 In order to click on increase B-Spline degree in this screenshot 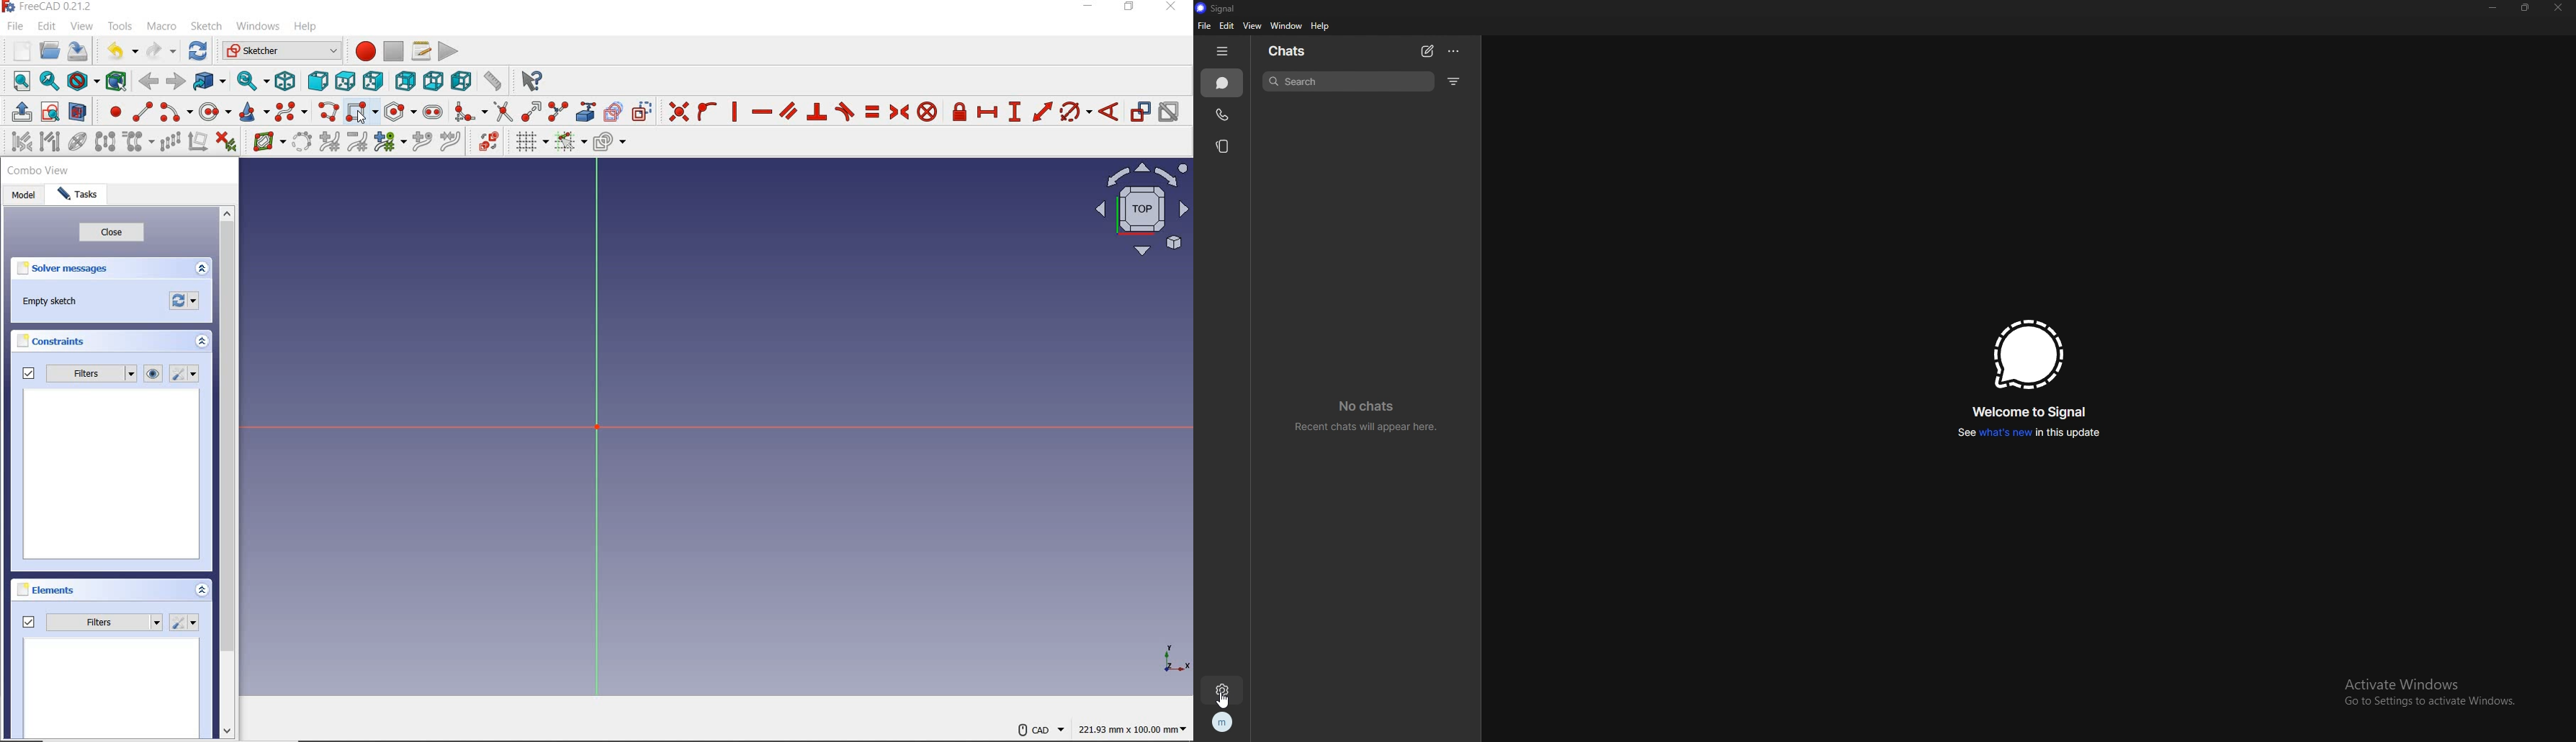, I will do `click(329, 143)`.